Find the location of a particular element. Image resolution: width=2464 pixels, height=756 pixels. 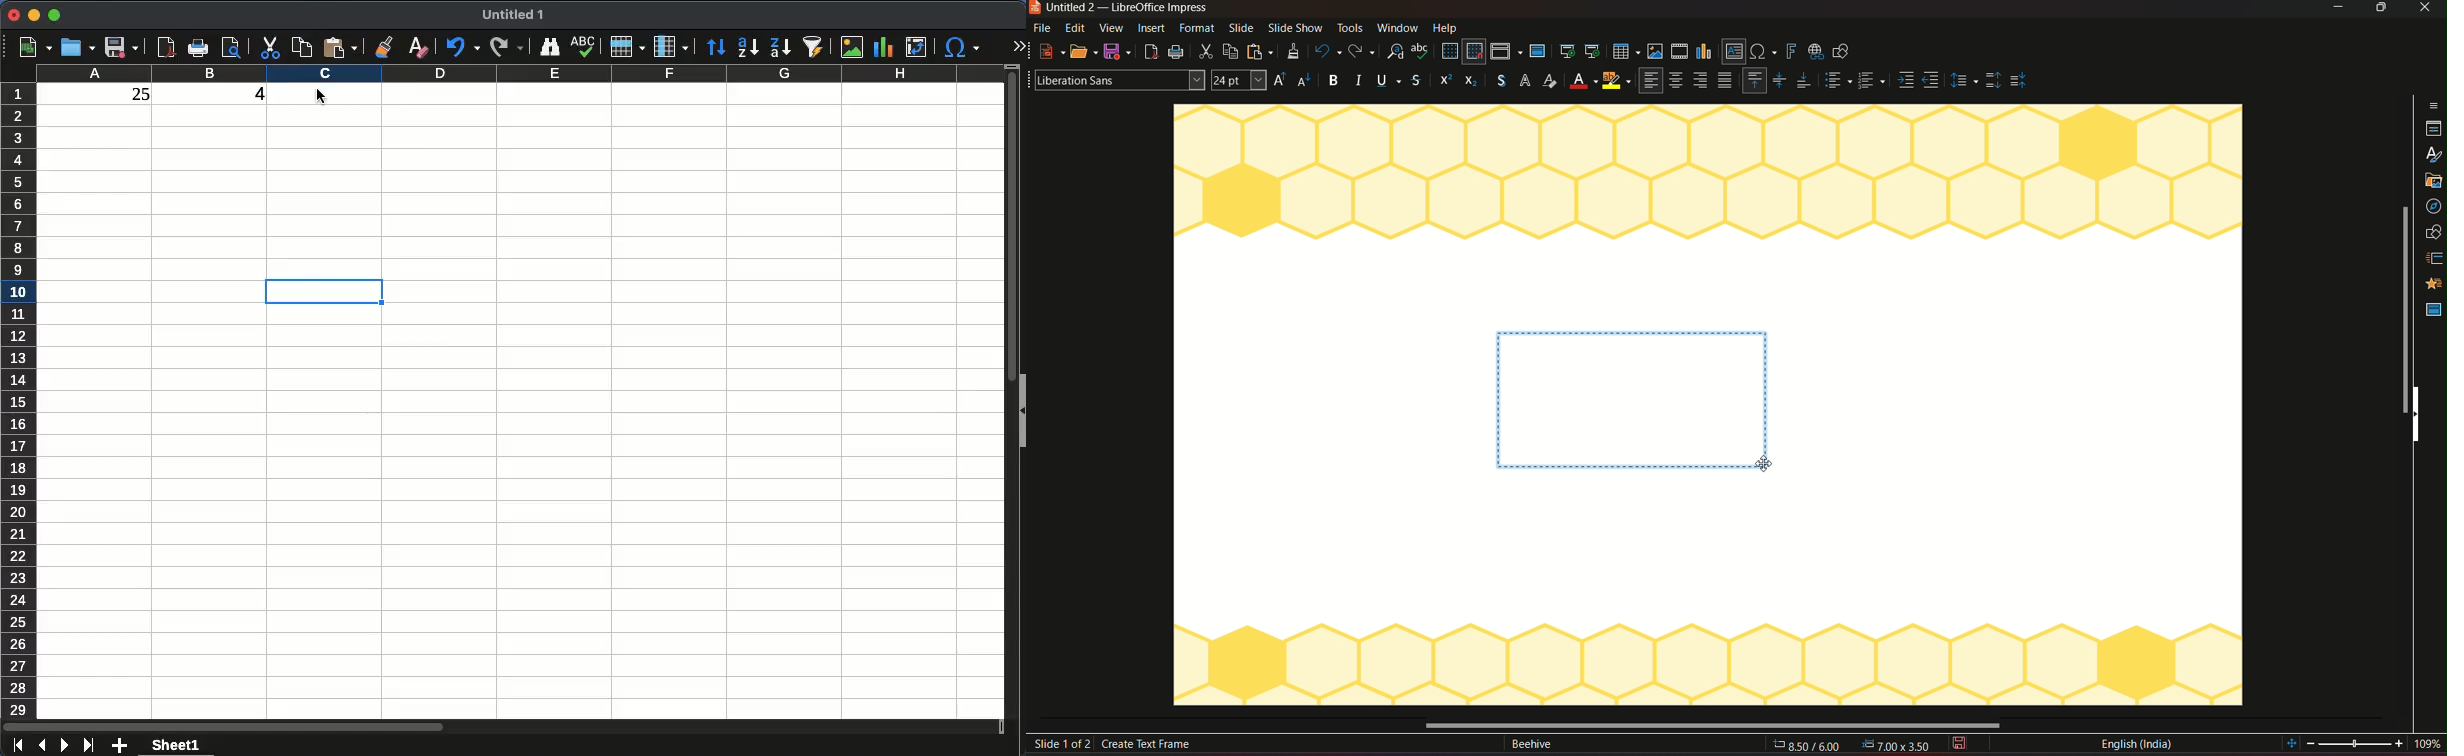

collapse is located at coordinates (1020, 410).